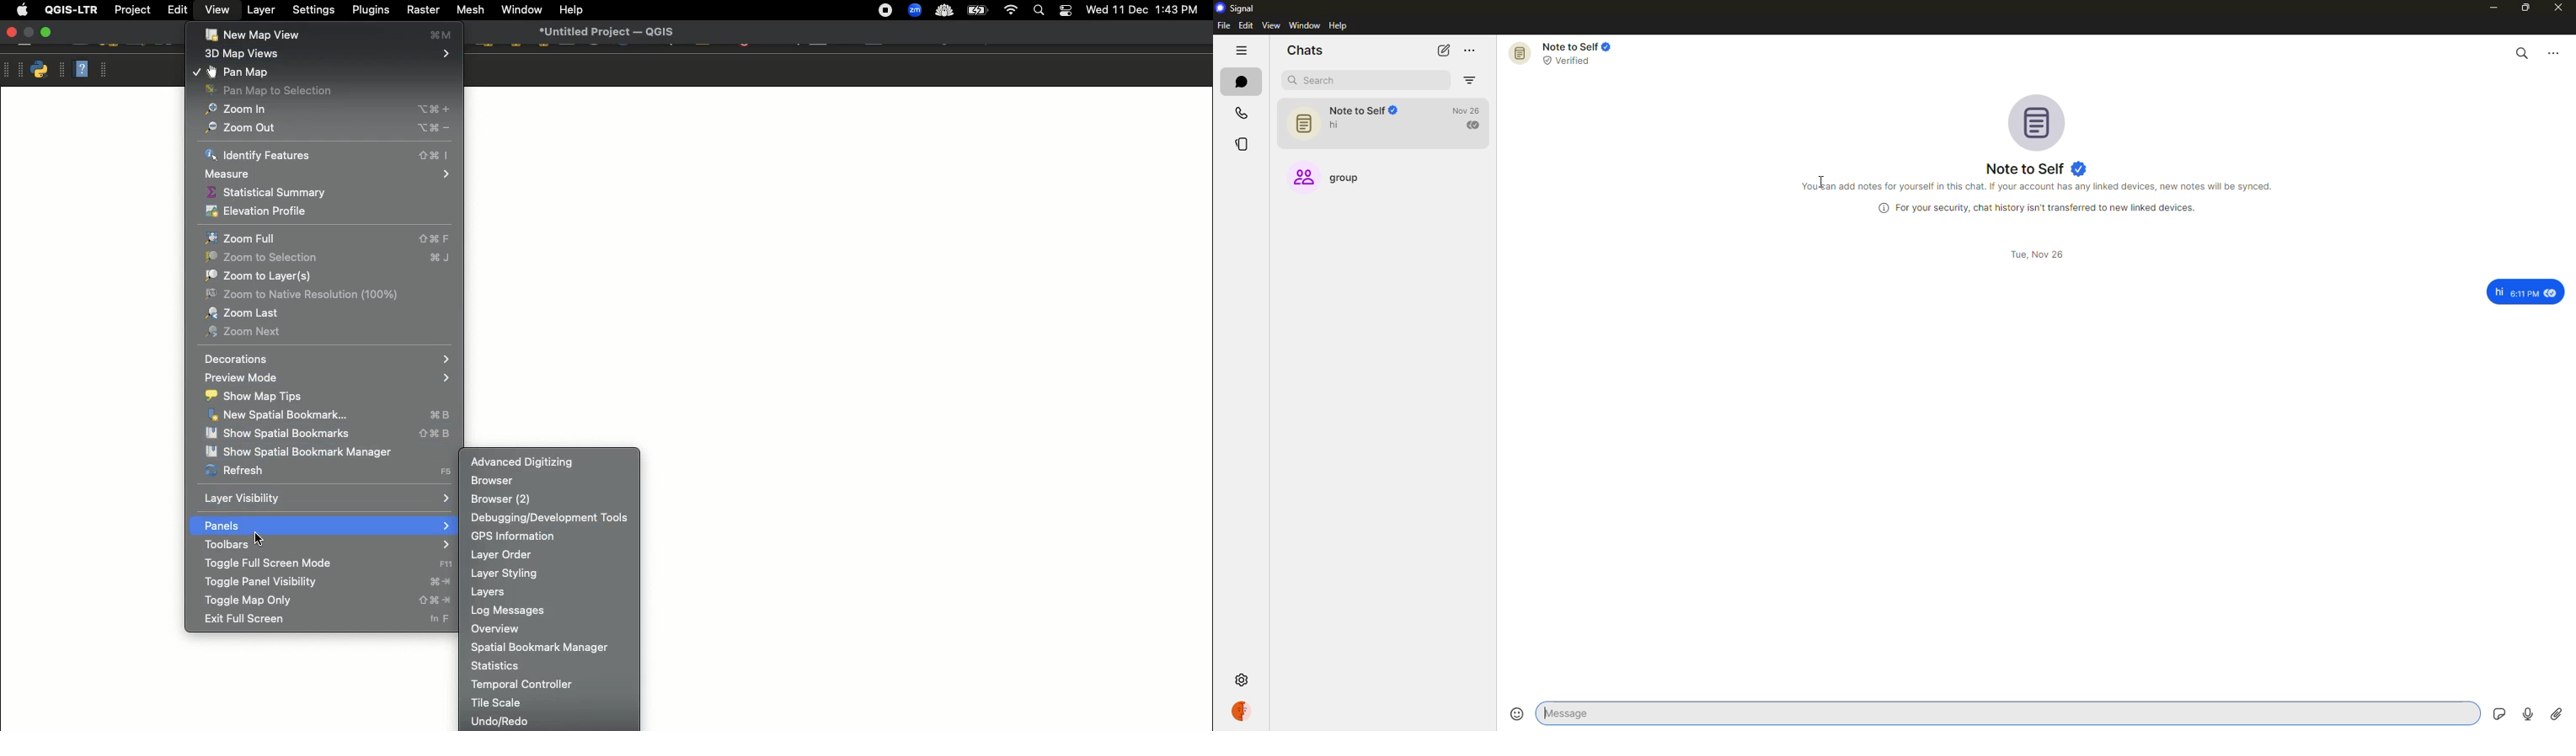 Image resolution: width=2576 pixels, height=756 pixels. What do you see at coordinates (548, 647) in the screenshot?
I see `Spatial bookmark manager ` at bounding box center [548, 647].